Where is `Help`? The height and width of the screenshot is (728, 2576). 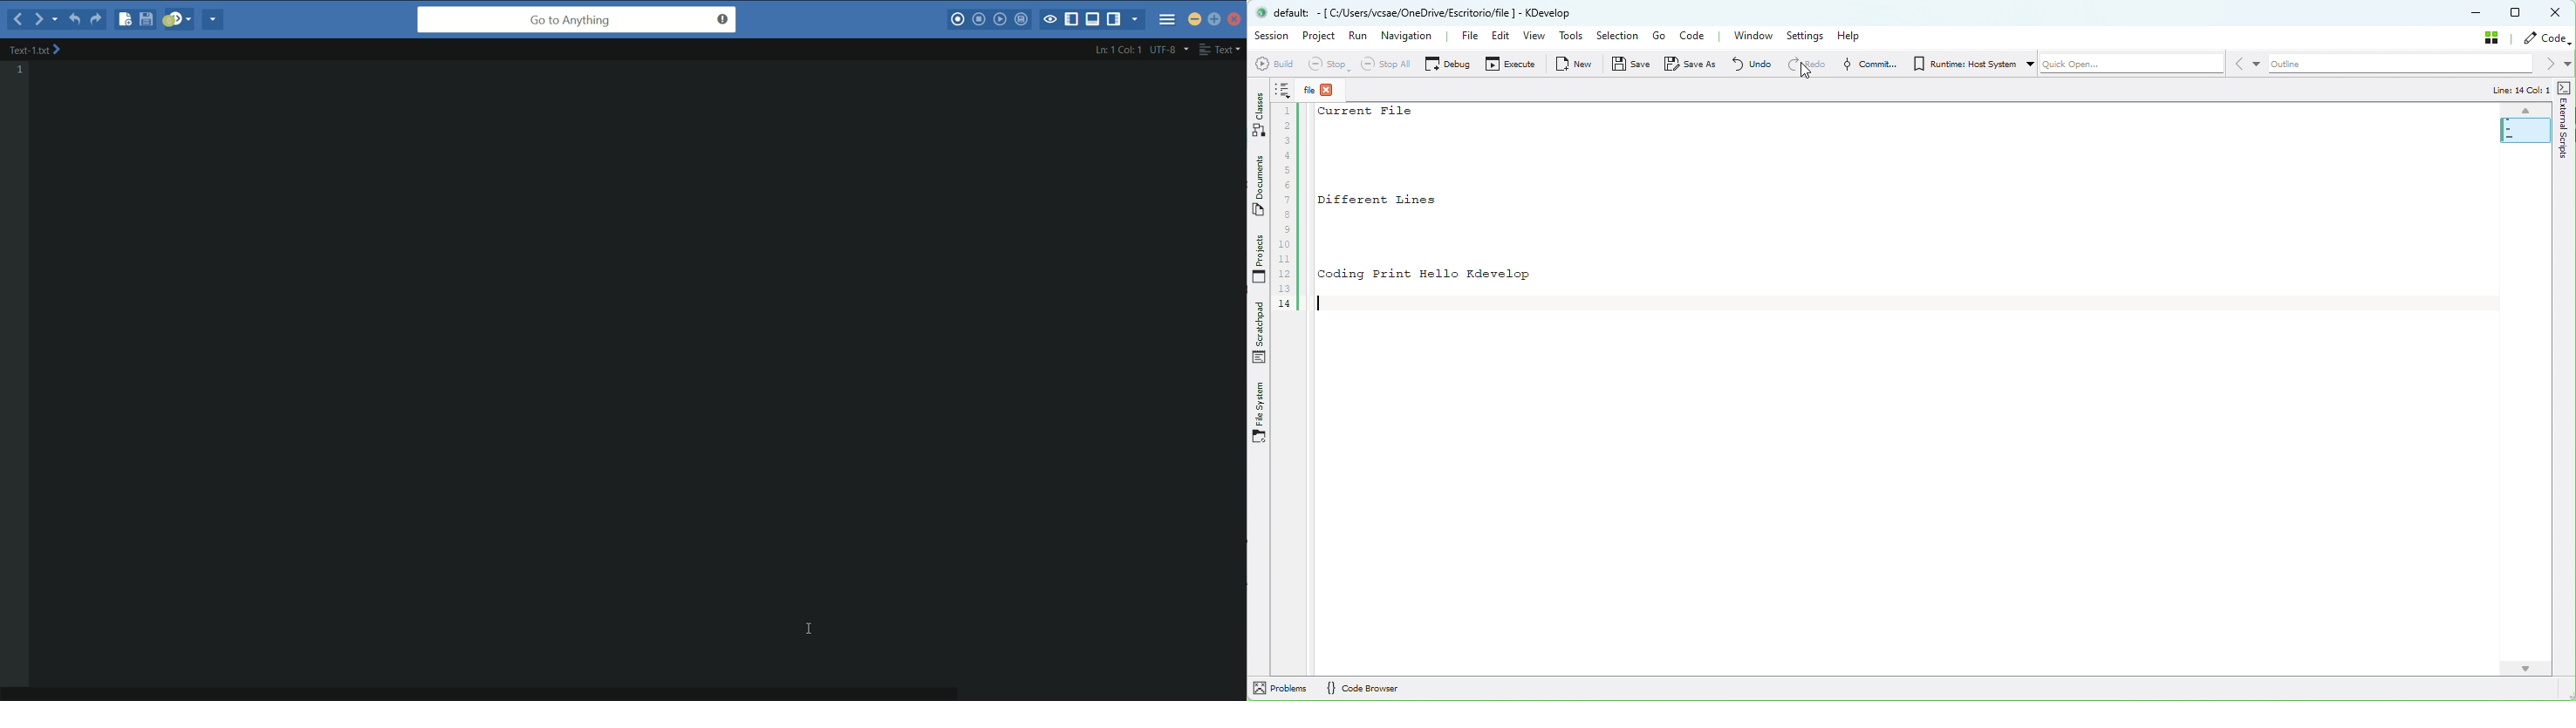
Help is located at coordinates (1850, 37).